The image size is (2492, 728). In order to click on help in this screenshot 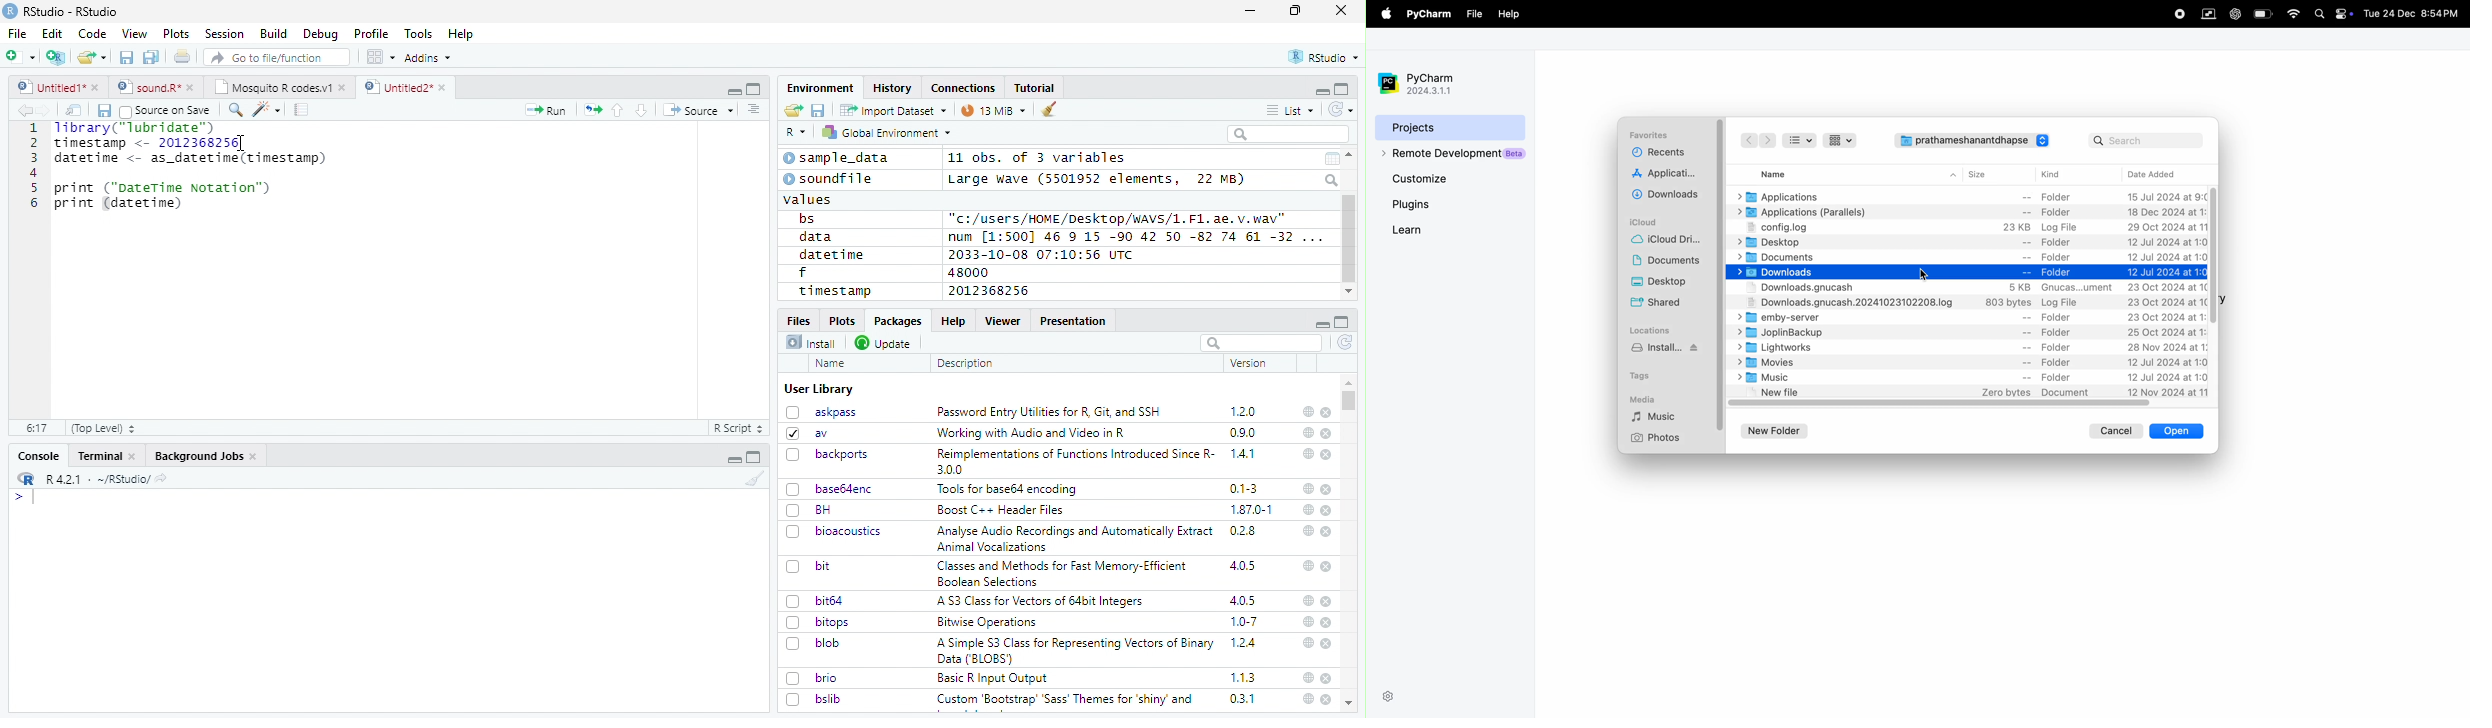, I will do `click(1307, 453)`.